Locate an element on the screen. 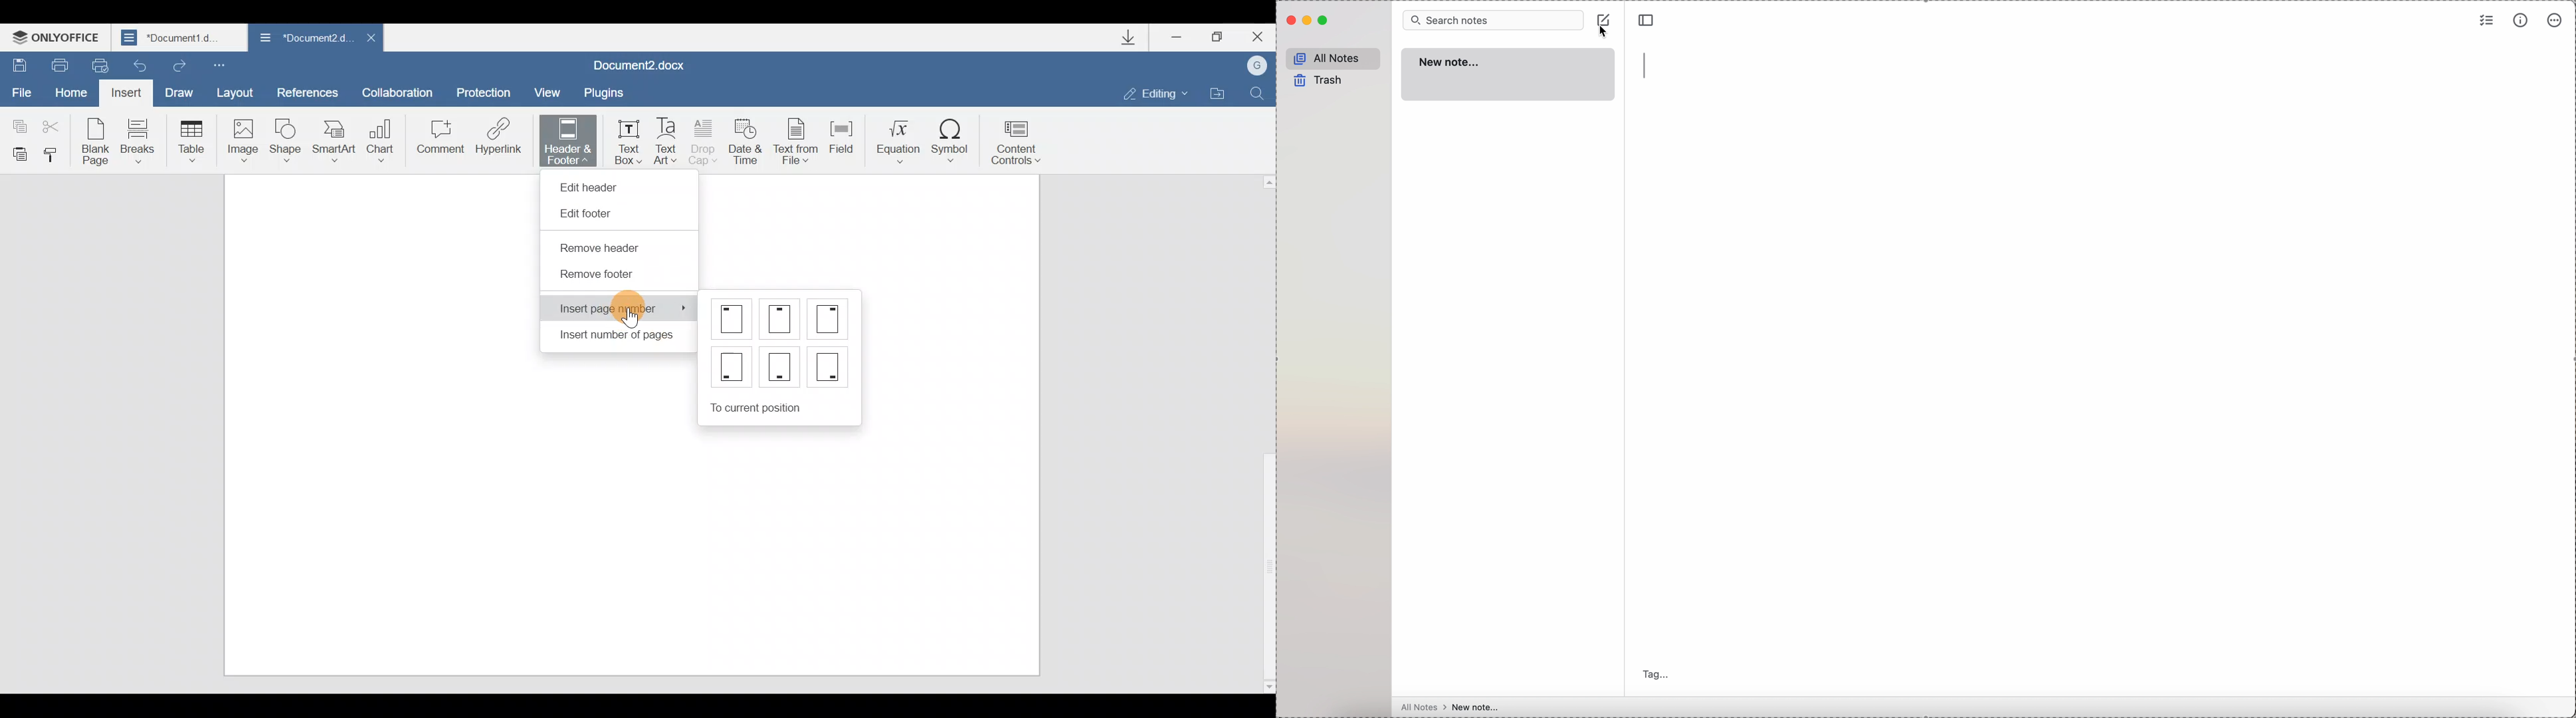 The image size is (2576, 728). Home is located at coordinates (70, 91).